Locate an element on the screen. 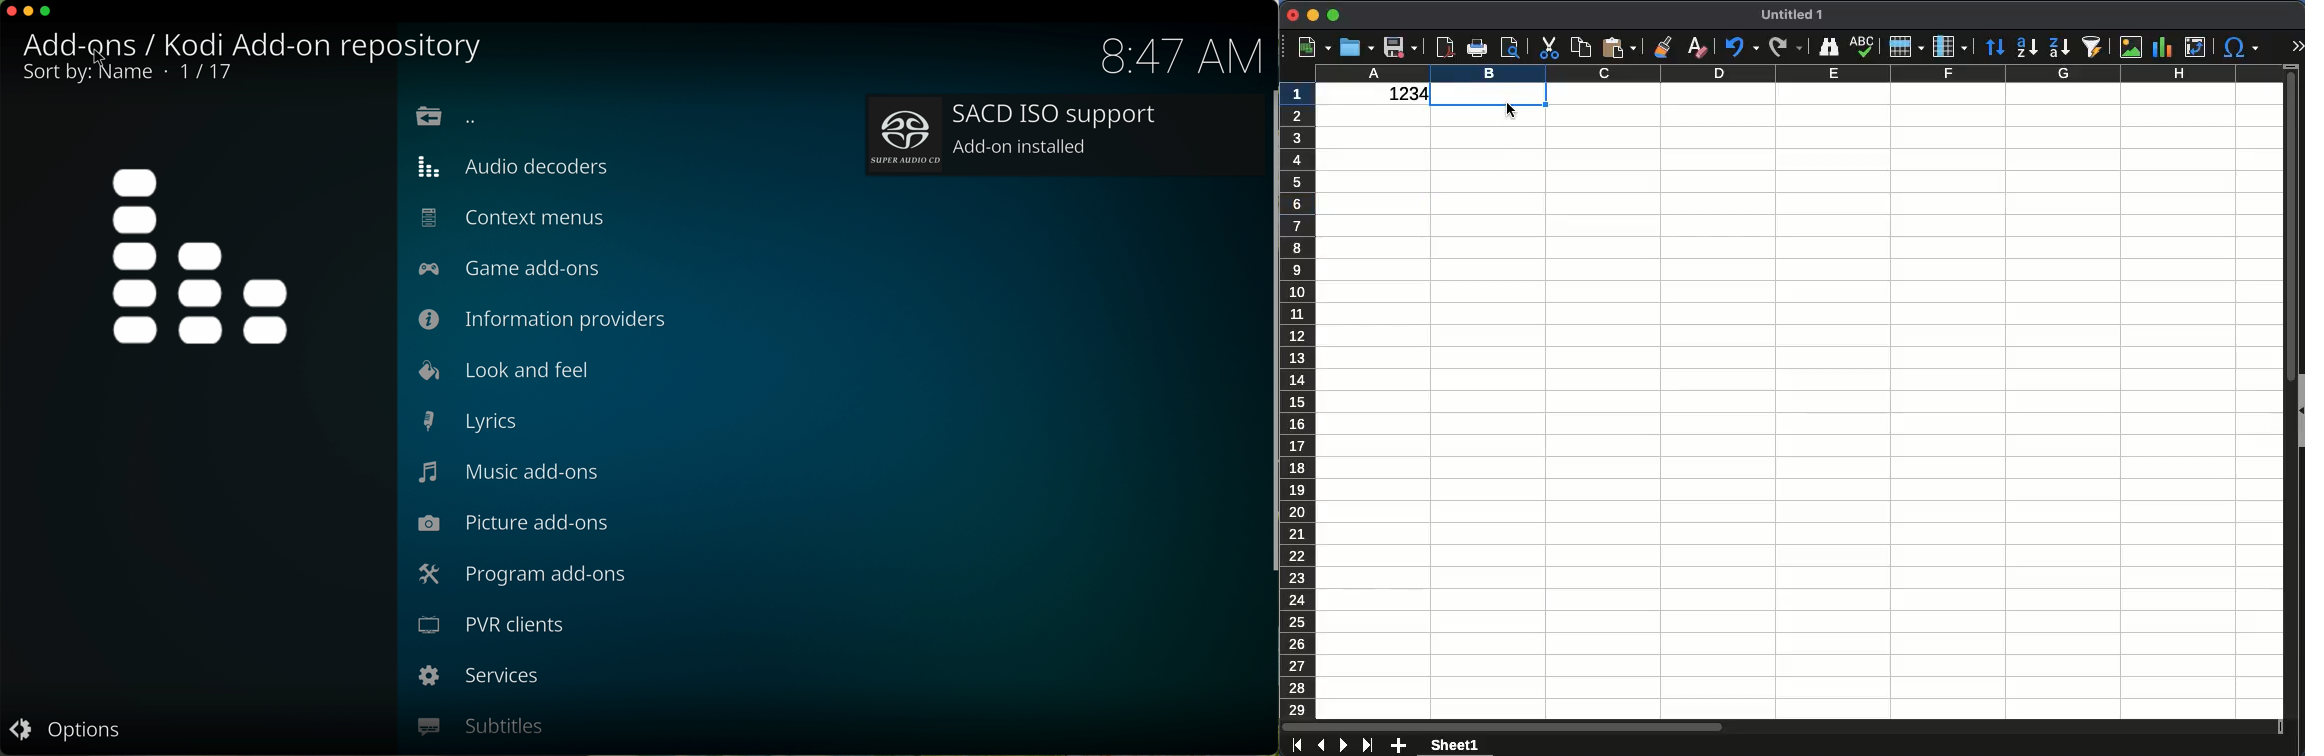 The height and width of the screenshot is (756, 2324). scroll is located at coordinates (2288, 391).